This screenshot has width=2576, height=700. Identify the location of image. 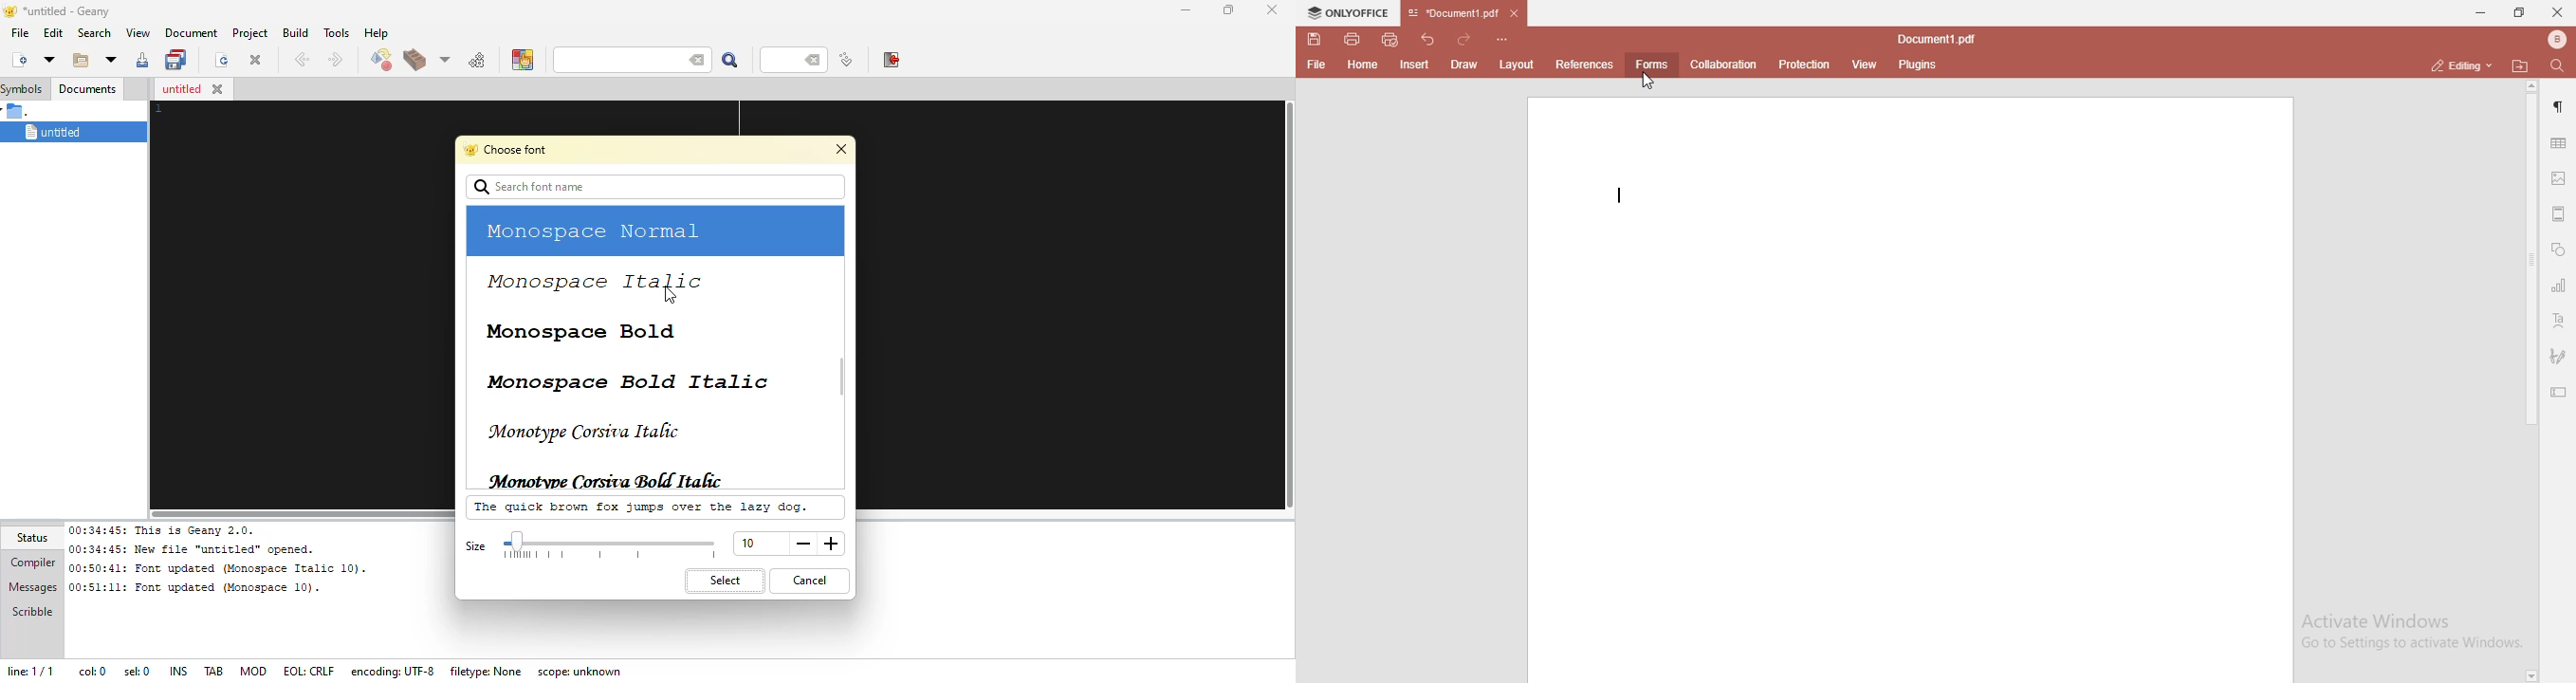
(2561, 180).